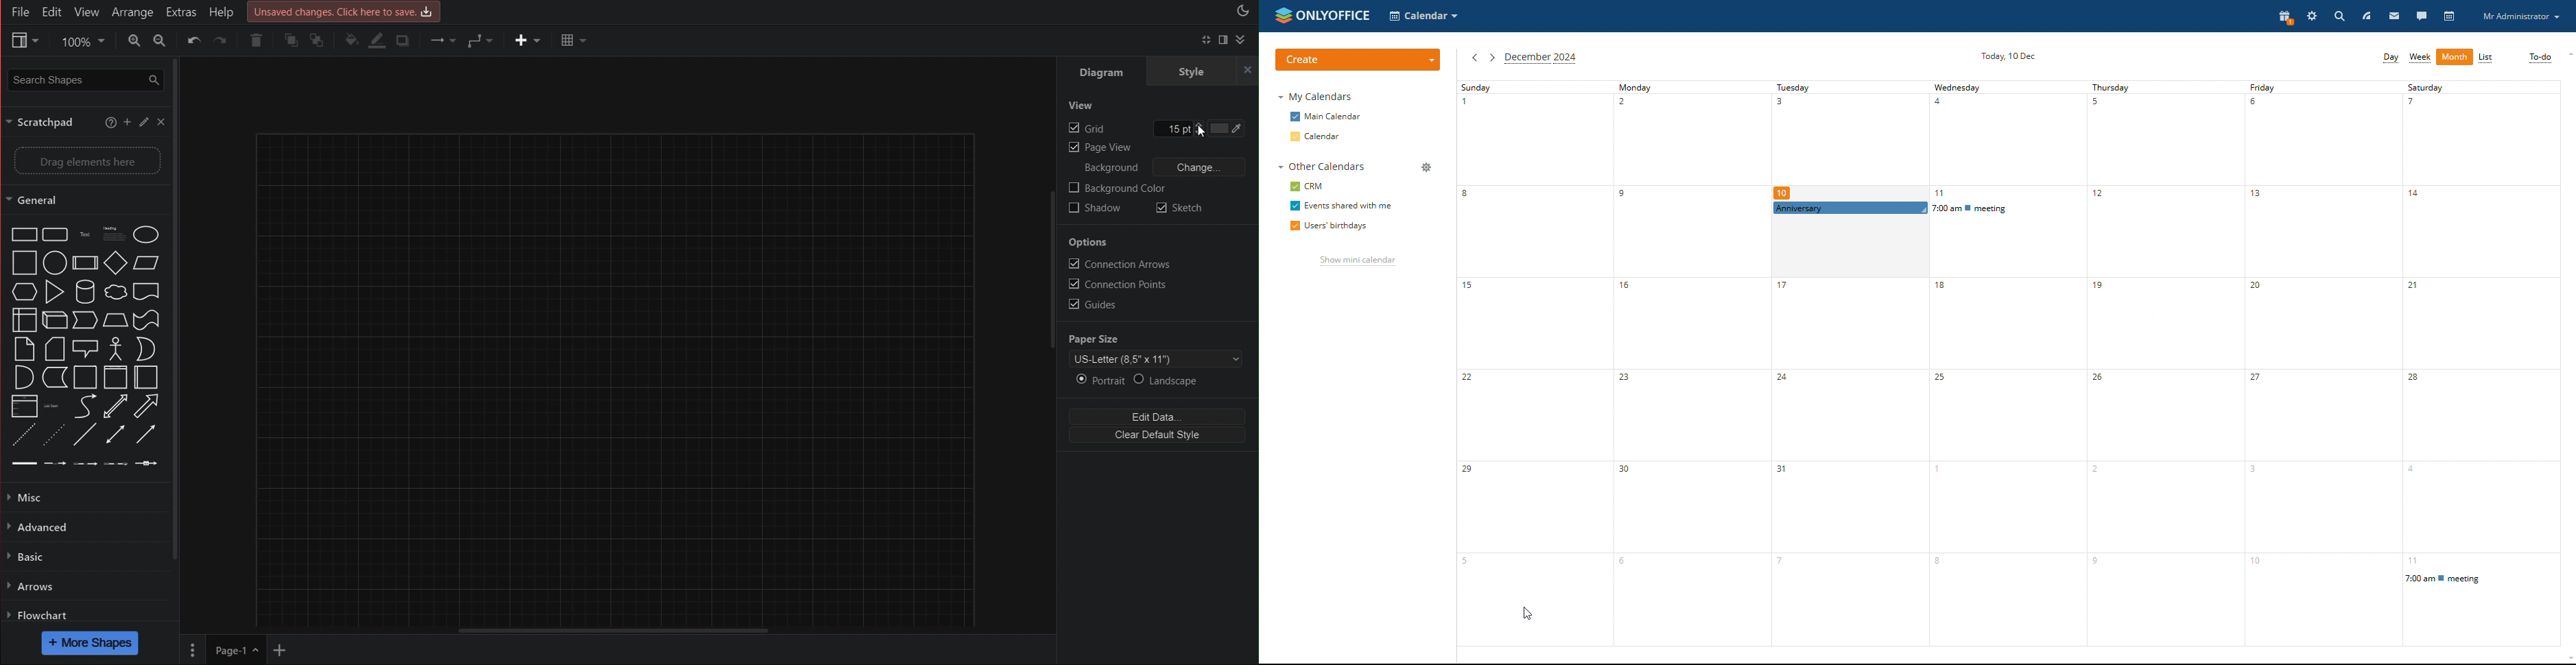  I want to click on Insert Table, so click(575, 41).